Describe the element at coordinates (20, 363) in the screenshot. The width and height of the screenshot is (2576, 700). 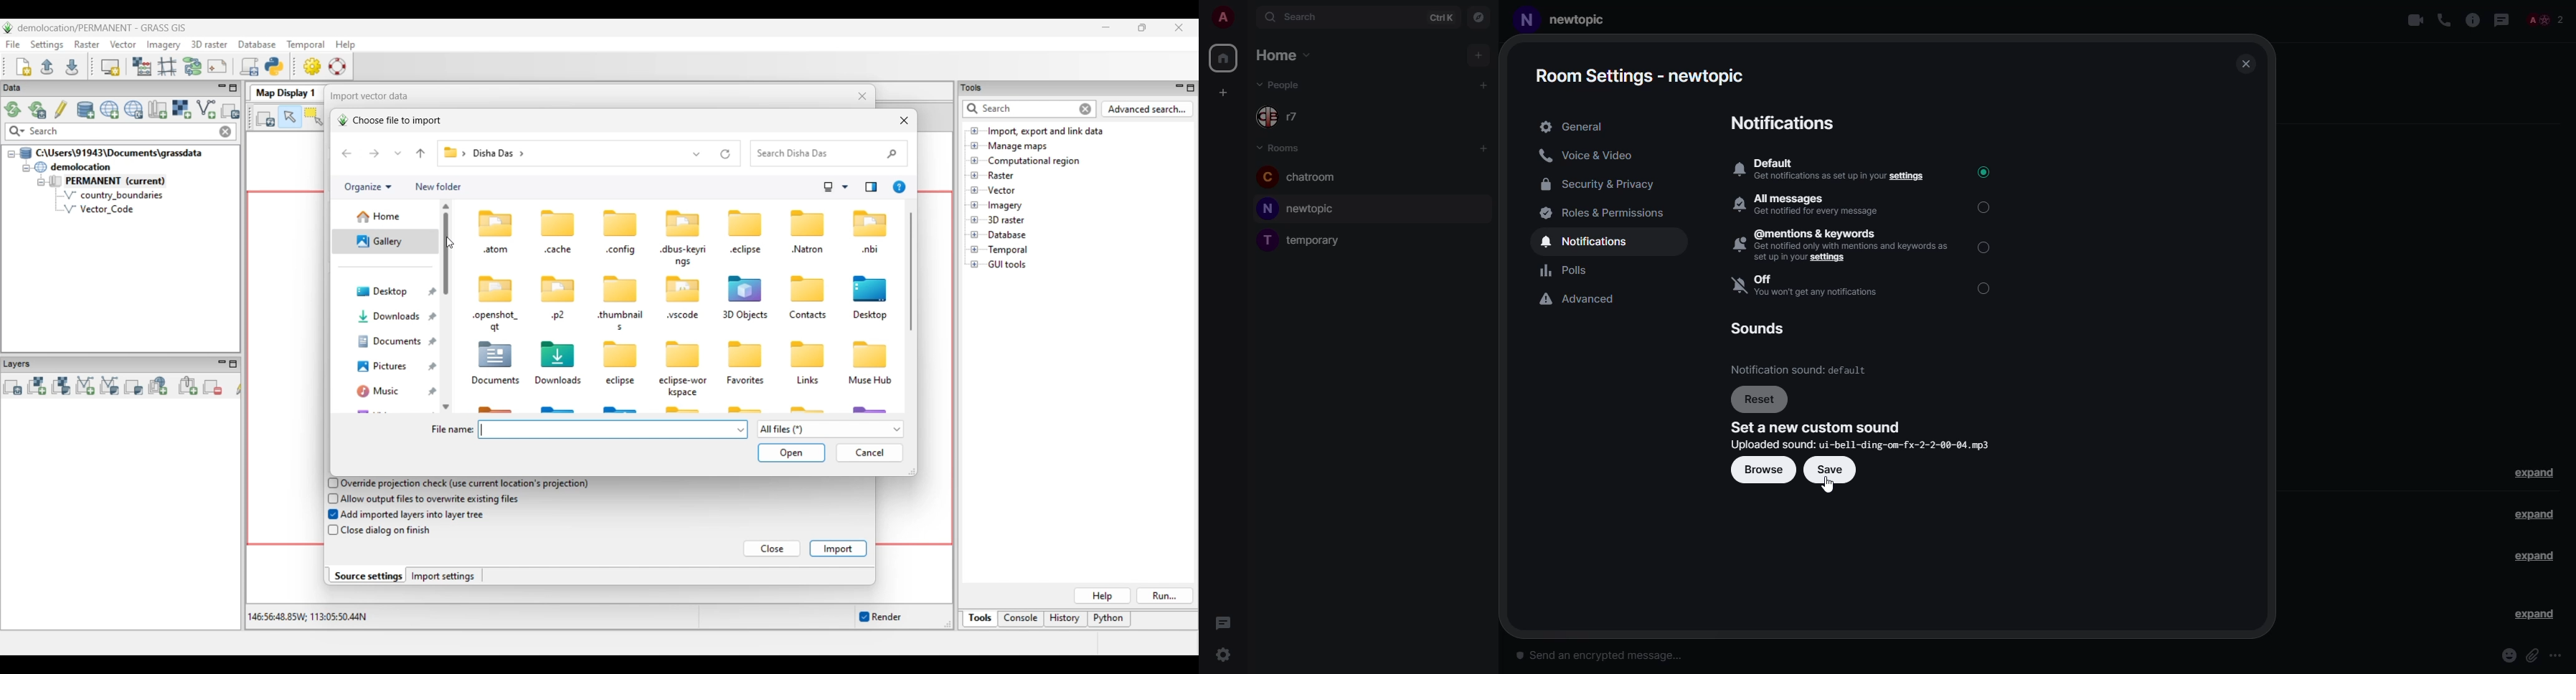
I see `Layers` at that location.